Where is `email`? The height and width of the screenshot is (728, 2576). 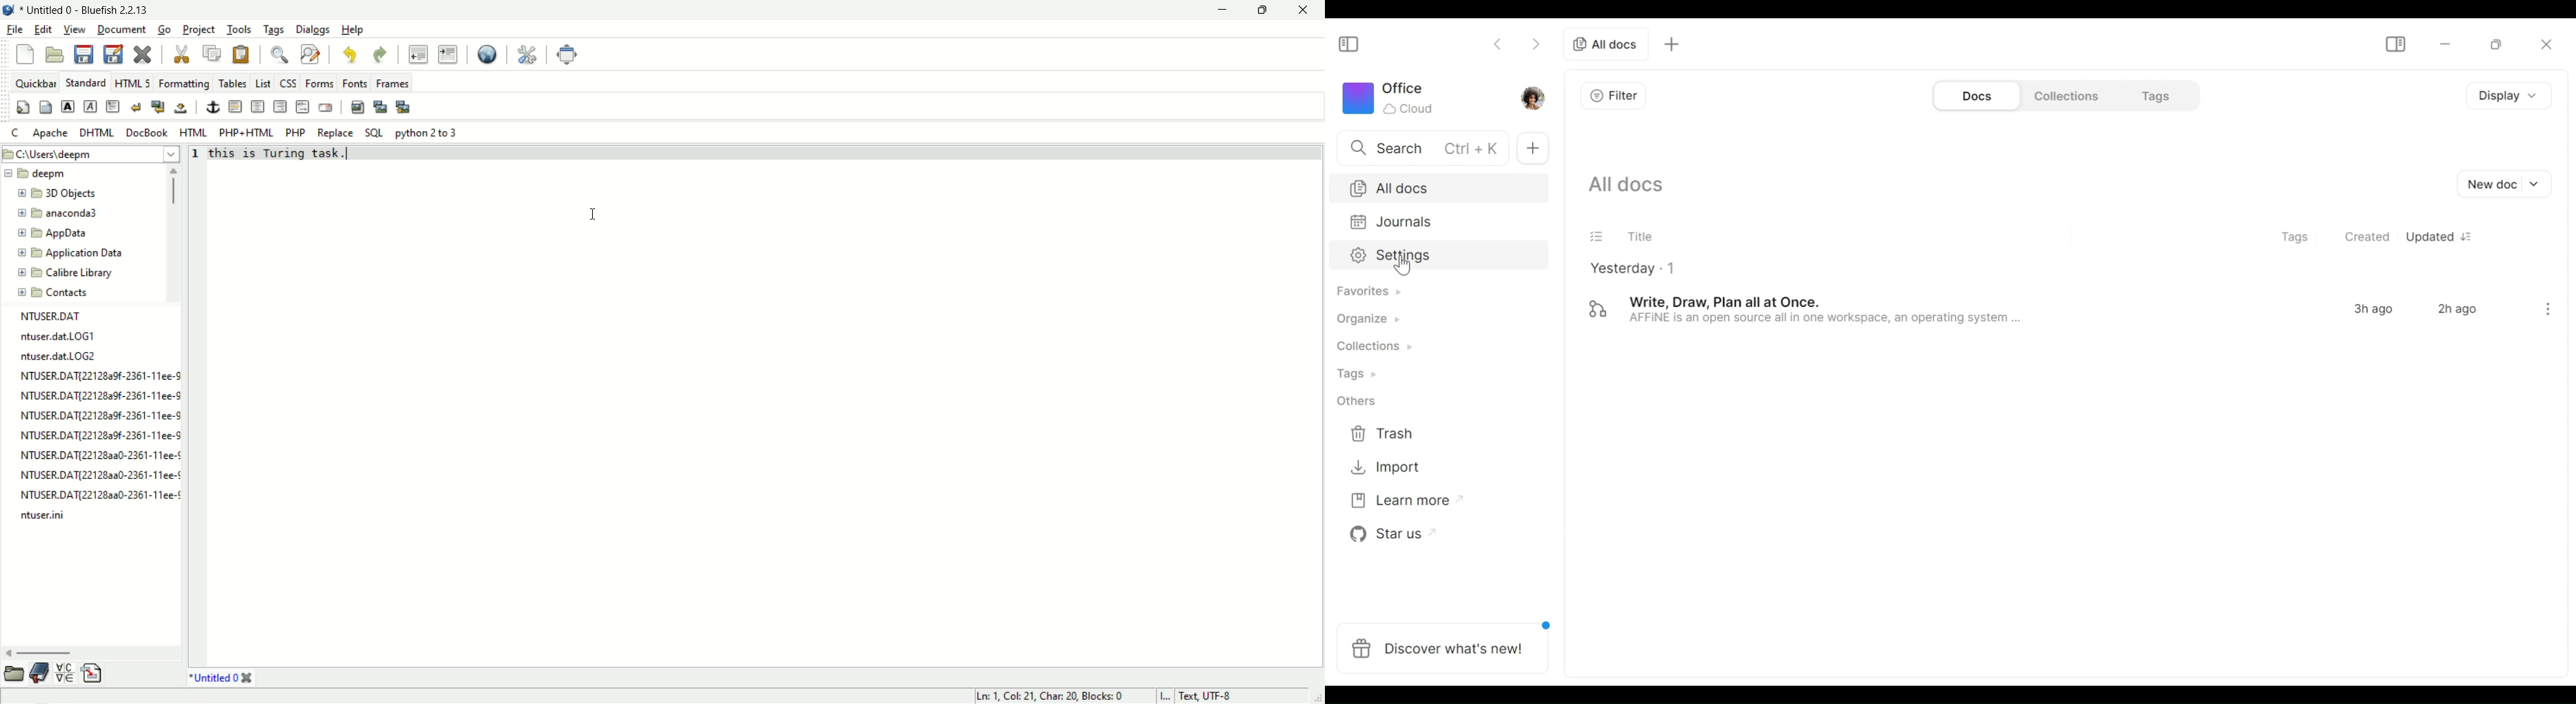
email is located at coordinates (325, 108).